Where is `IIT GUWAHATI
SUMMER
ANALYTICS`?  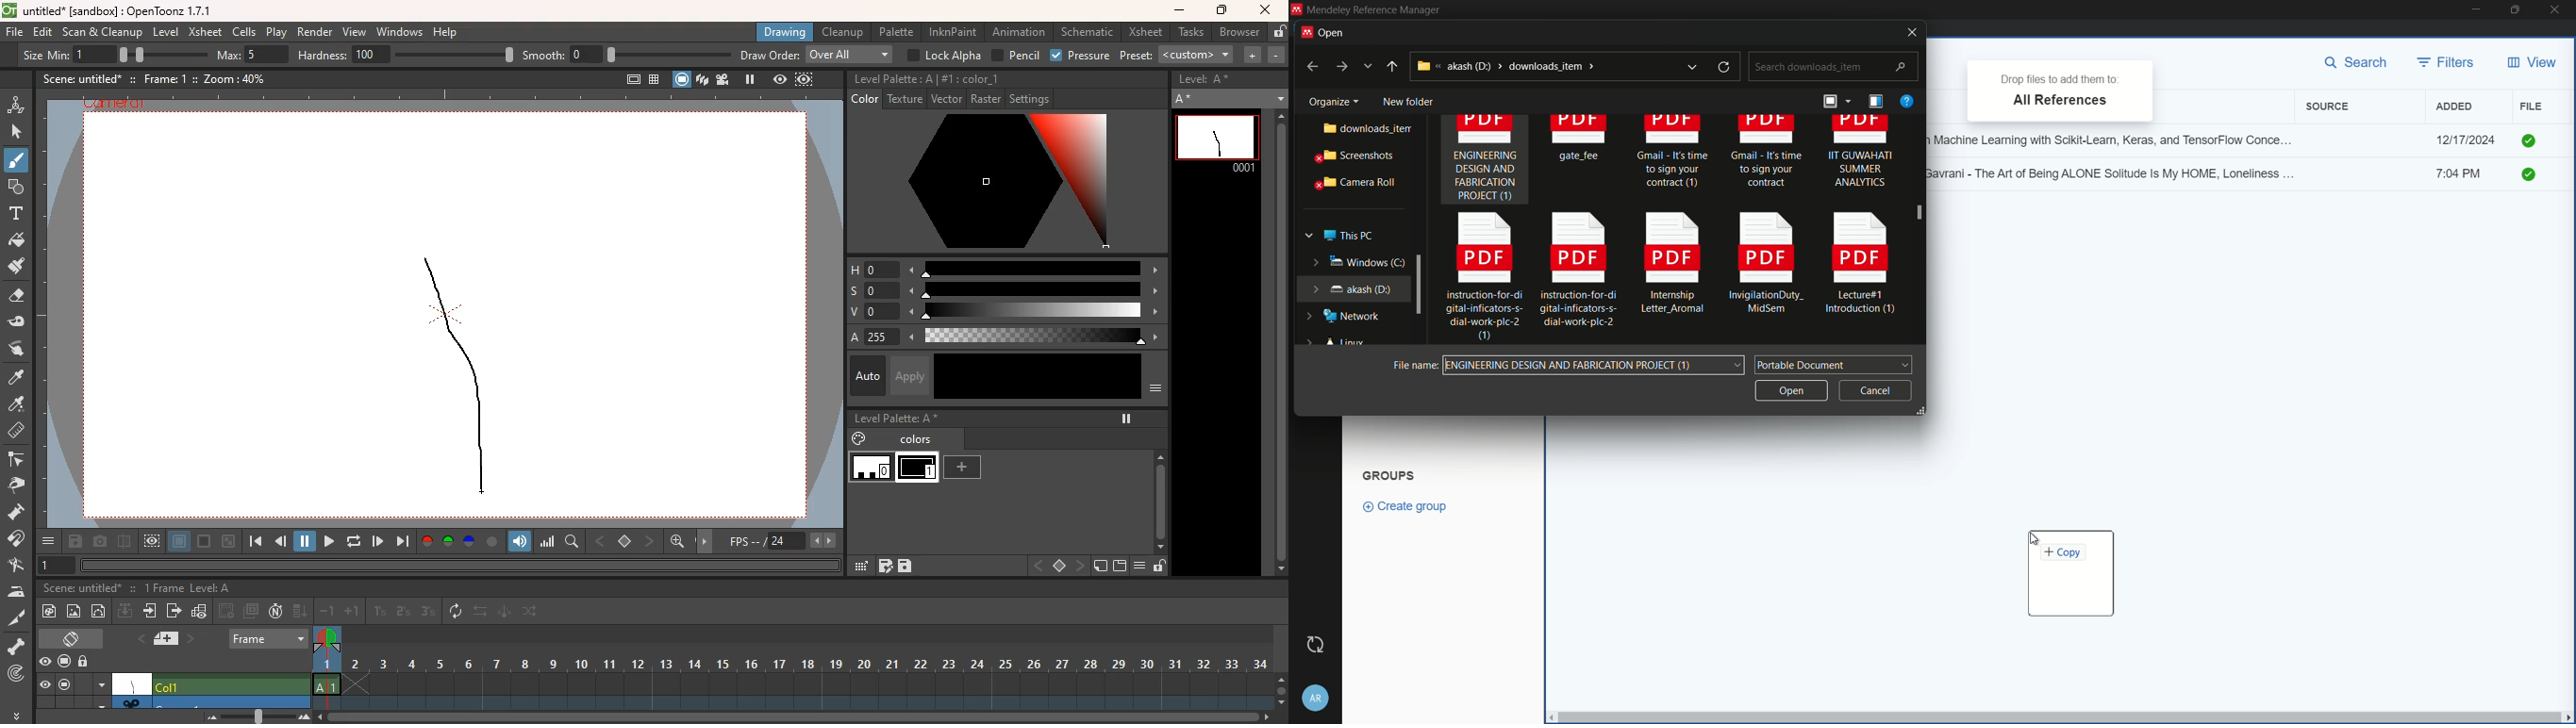 IIT GUWAHATI
SUMMER
ANALYTICS is located at coordinates (1861, 158).